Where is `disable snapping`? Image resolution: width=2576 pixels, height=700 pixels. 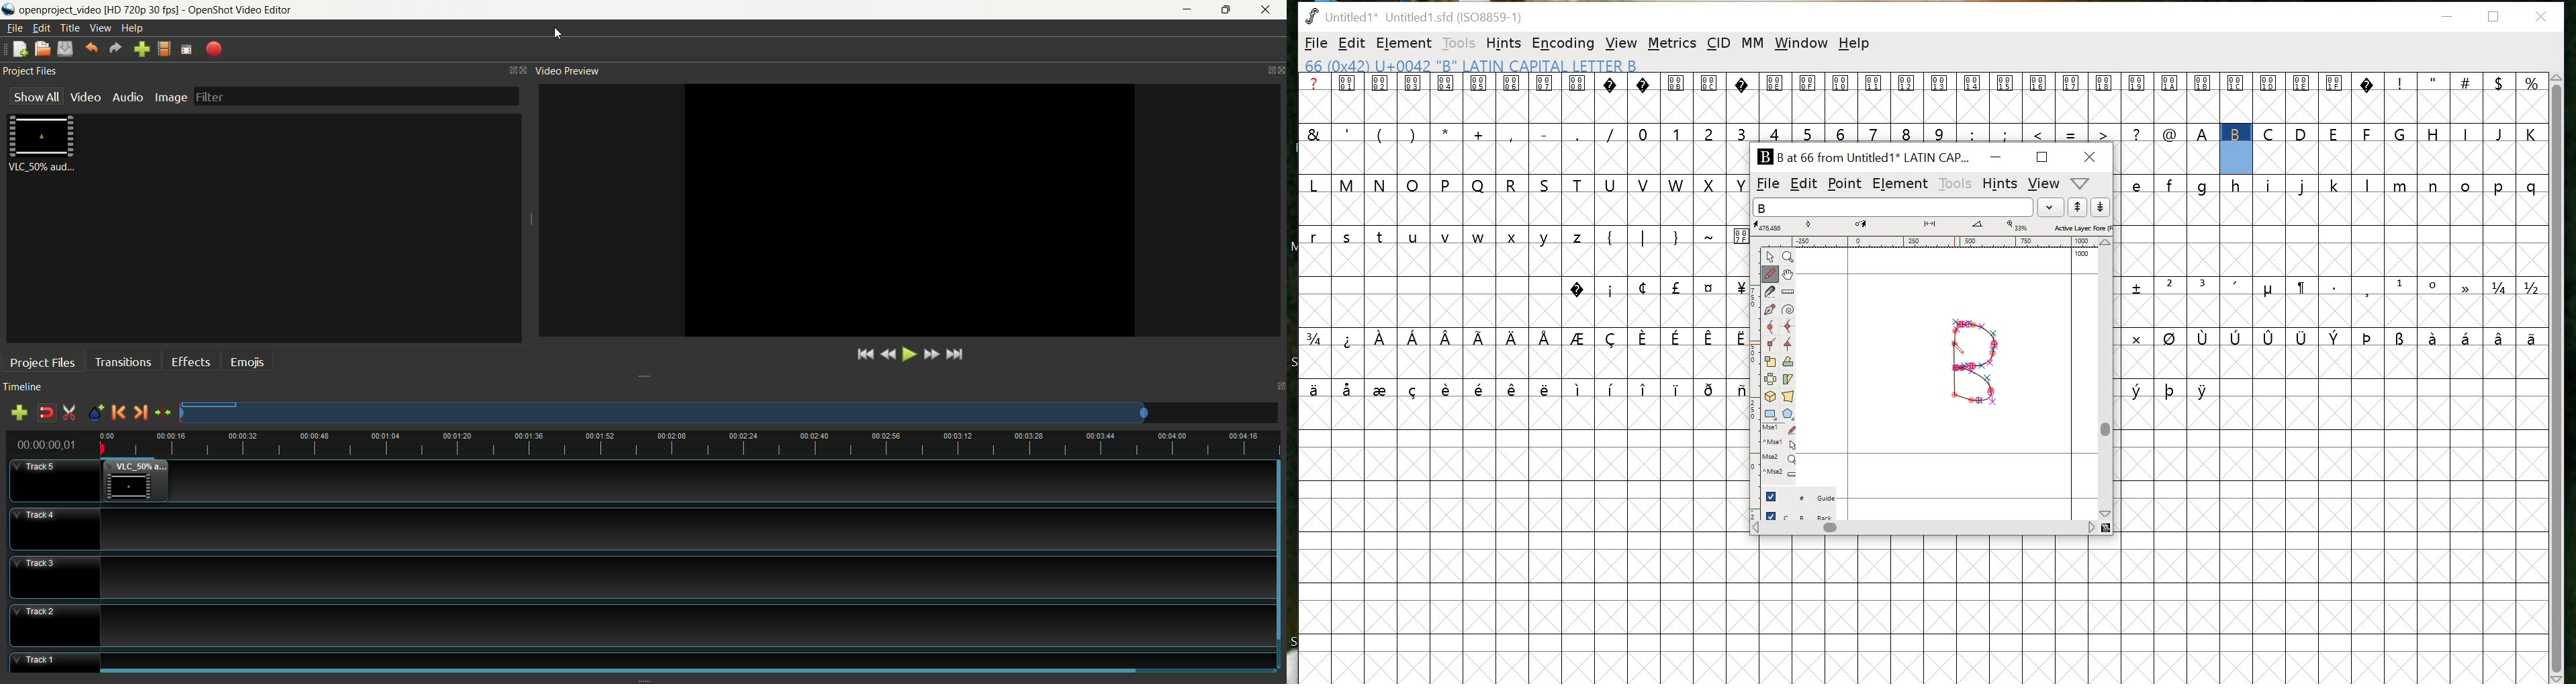
disable snapping is located at coordinates (45, 411).